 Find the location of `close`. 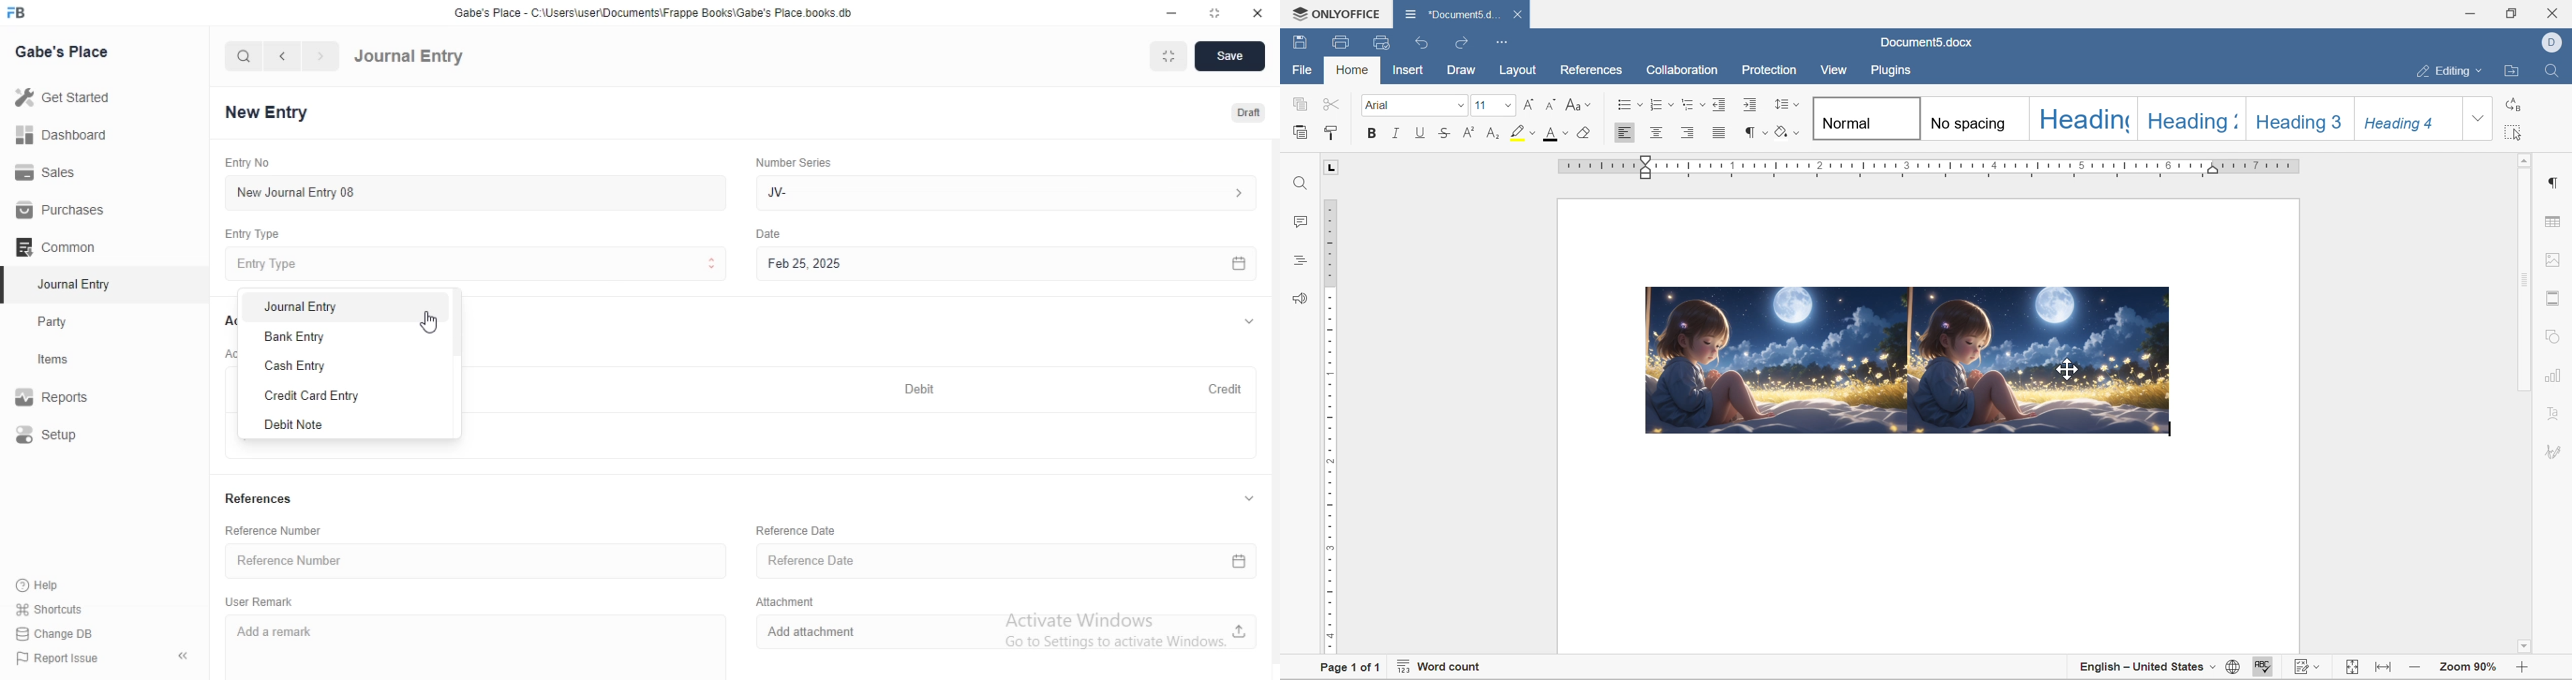

close is located at coordinates (2557, 11).